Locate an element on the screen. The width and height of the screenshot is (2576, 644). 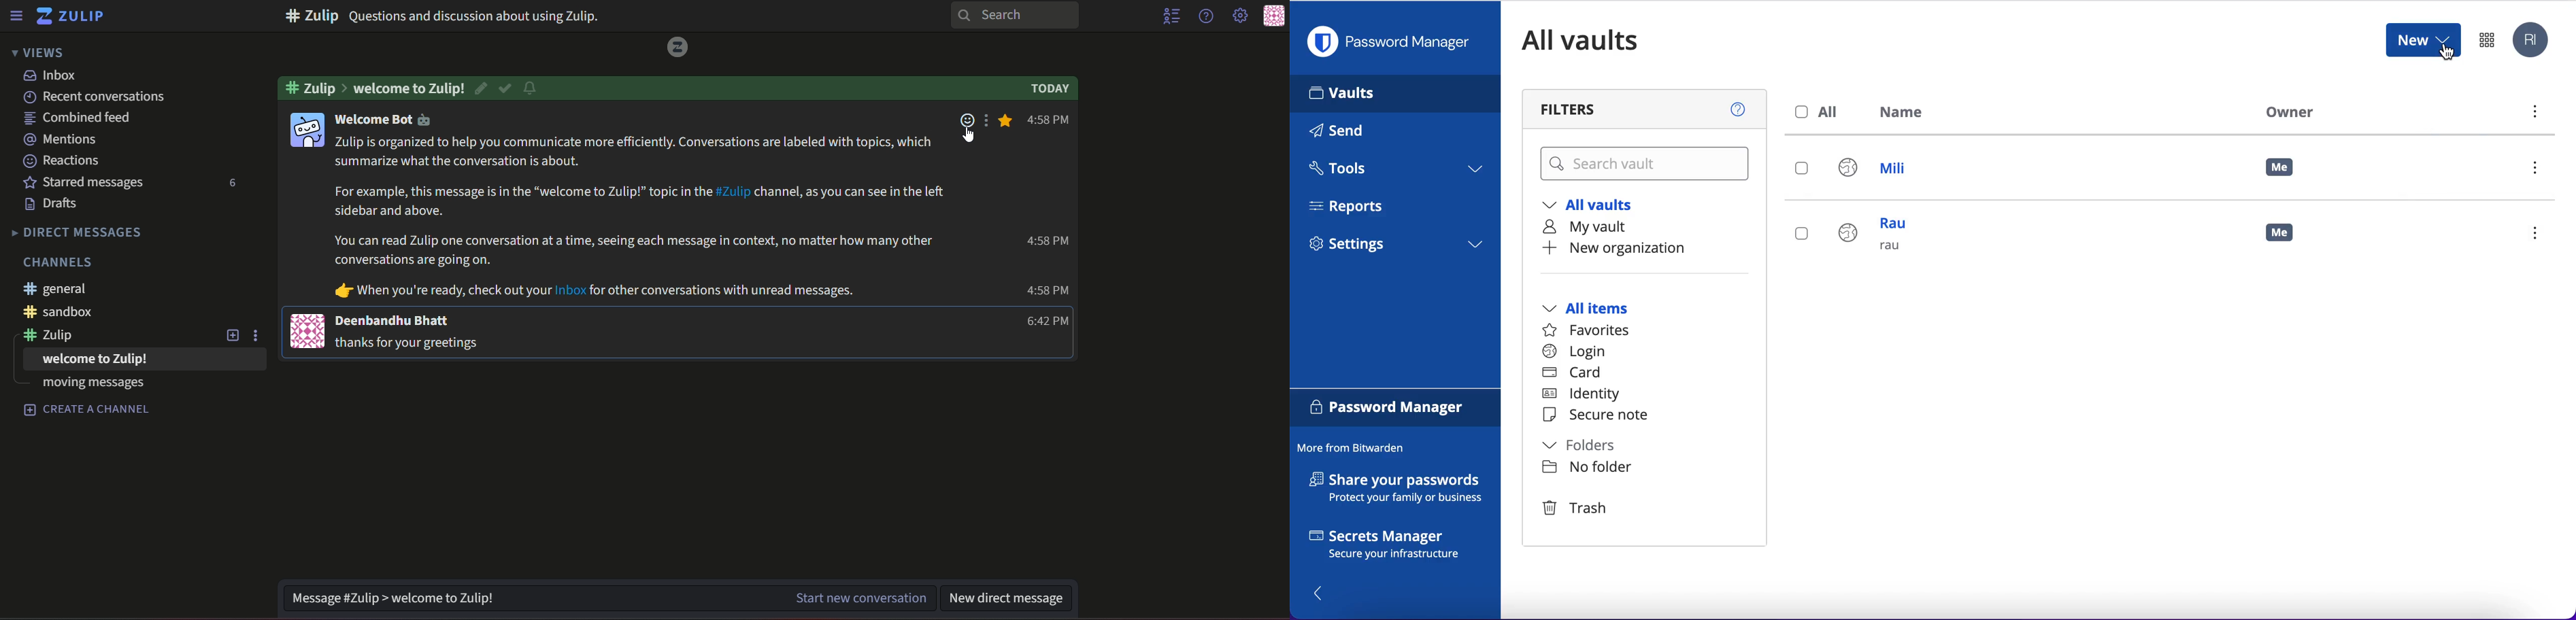
password manager is located at coordinates (1396, 408).